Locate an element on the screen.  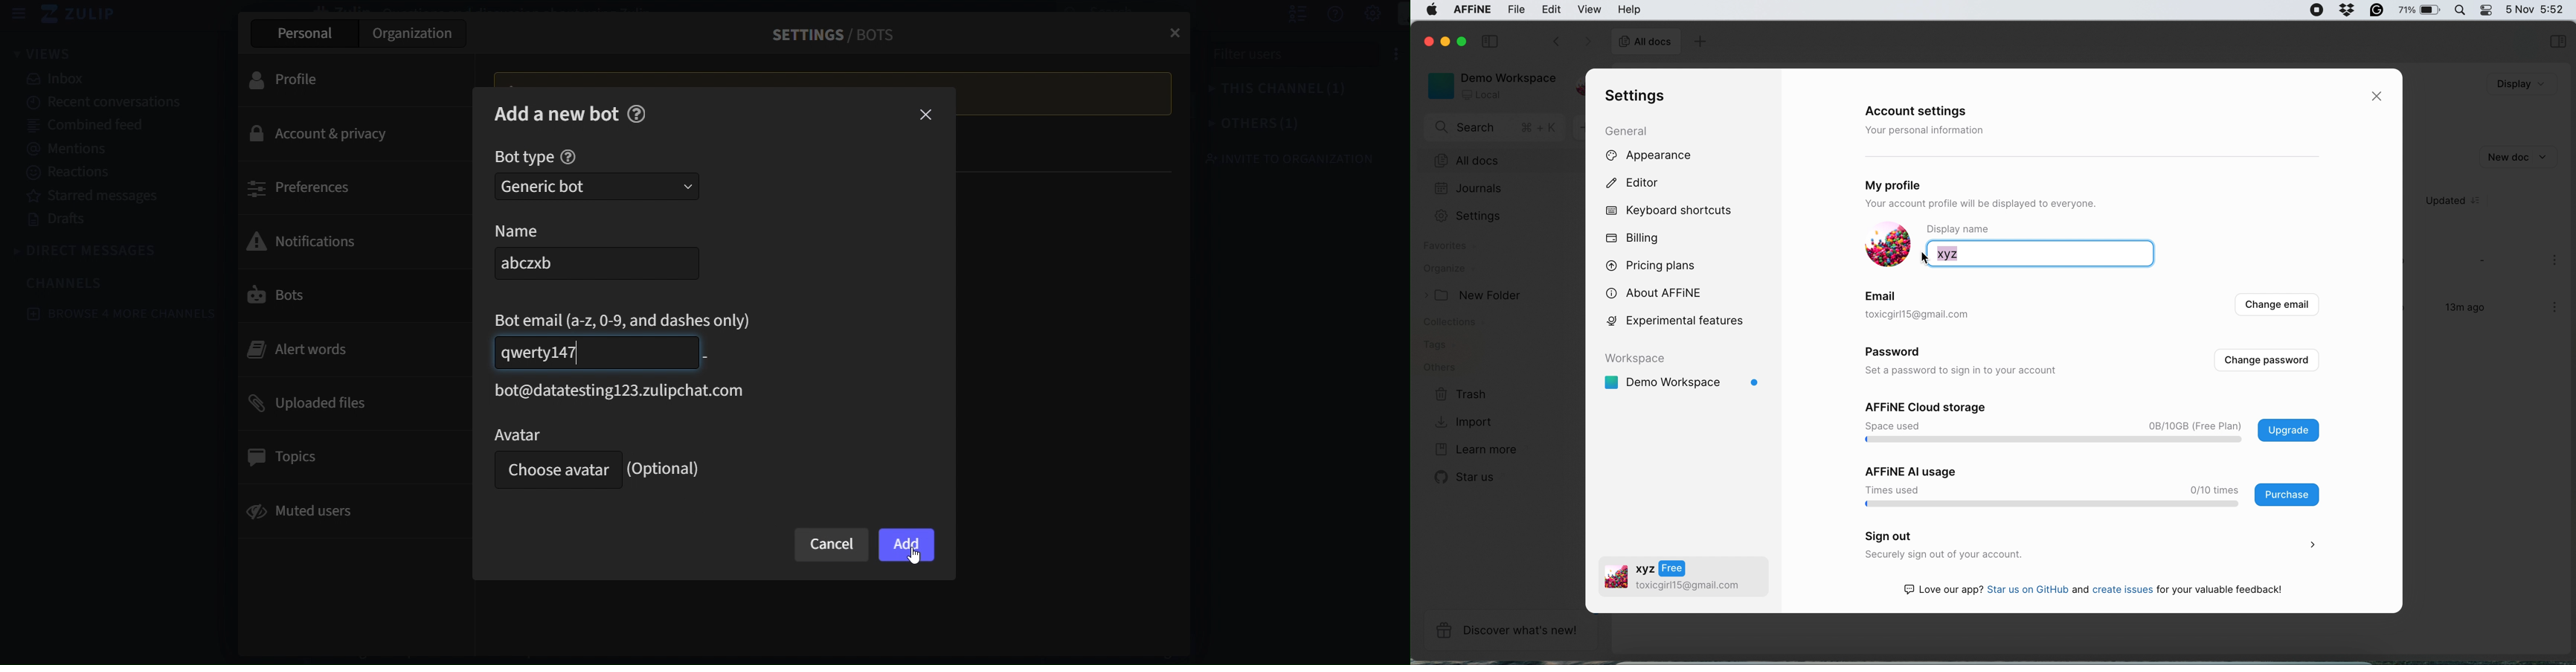
75% is located at coordinates (2420, 11).